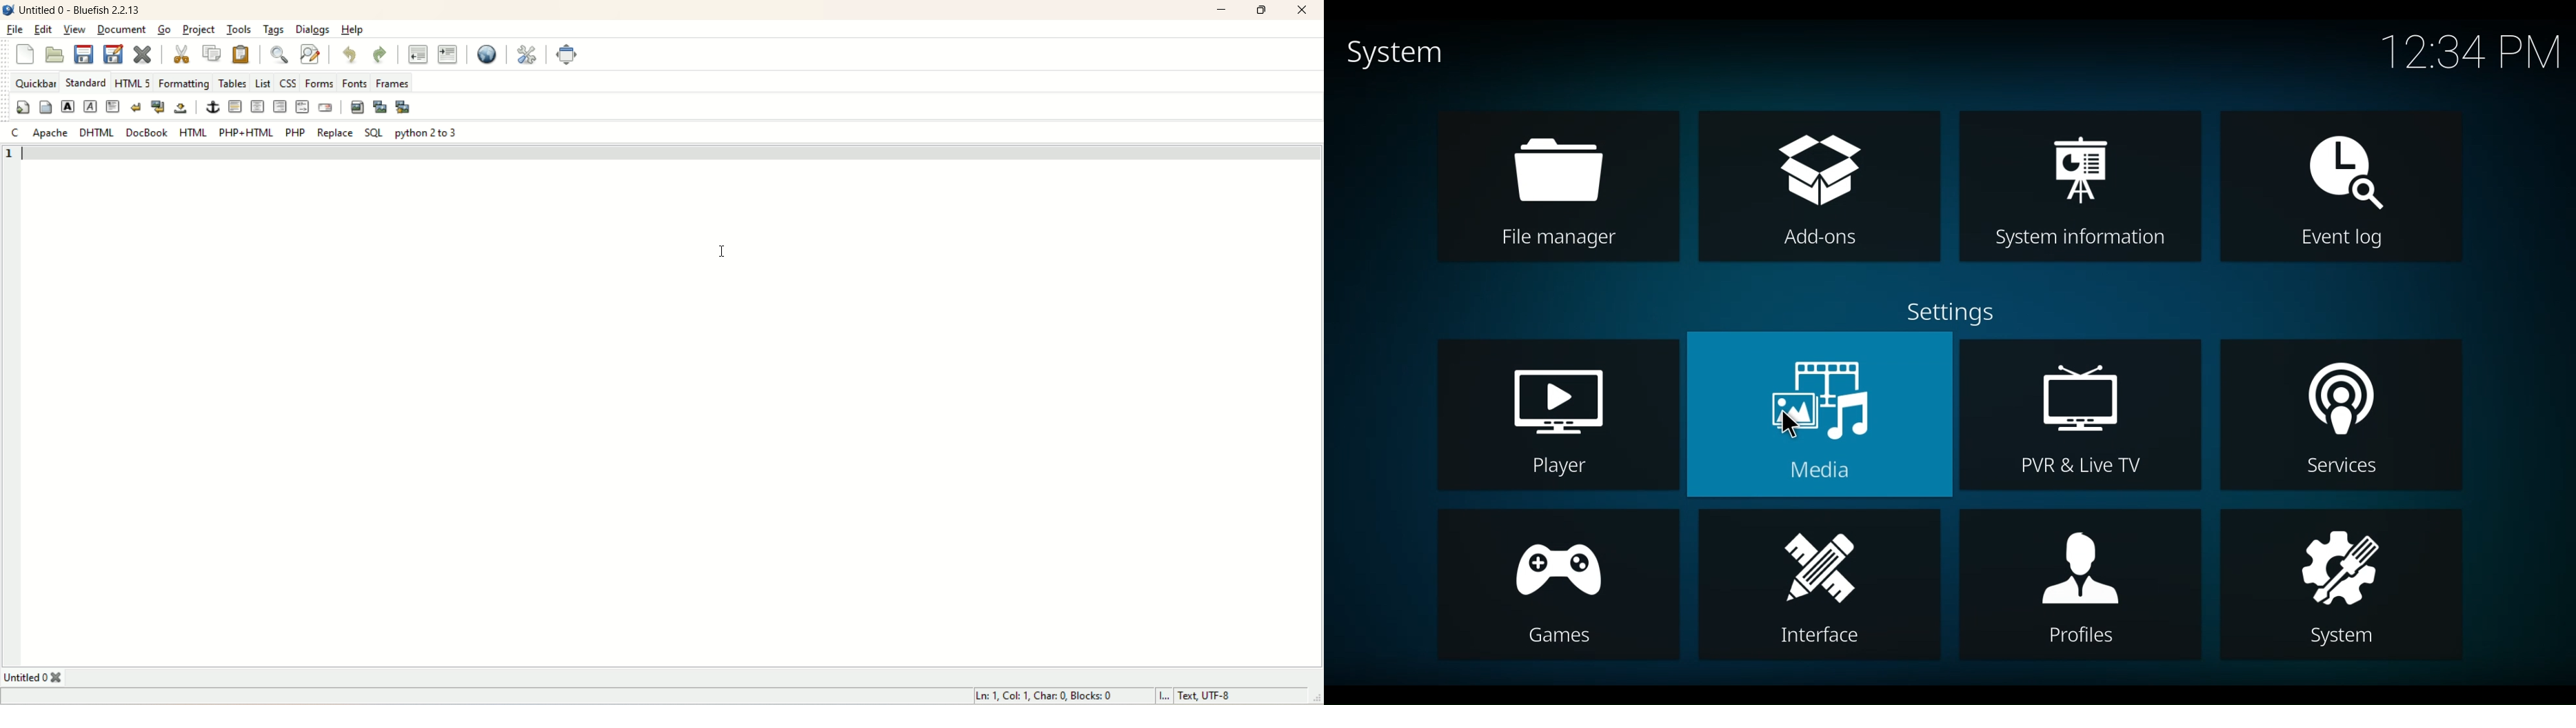  I want to click on cut, so click(188, 54).